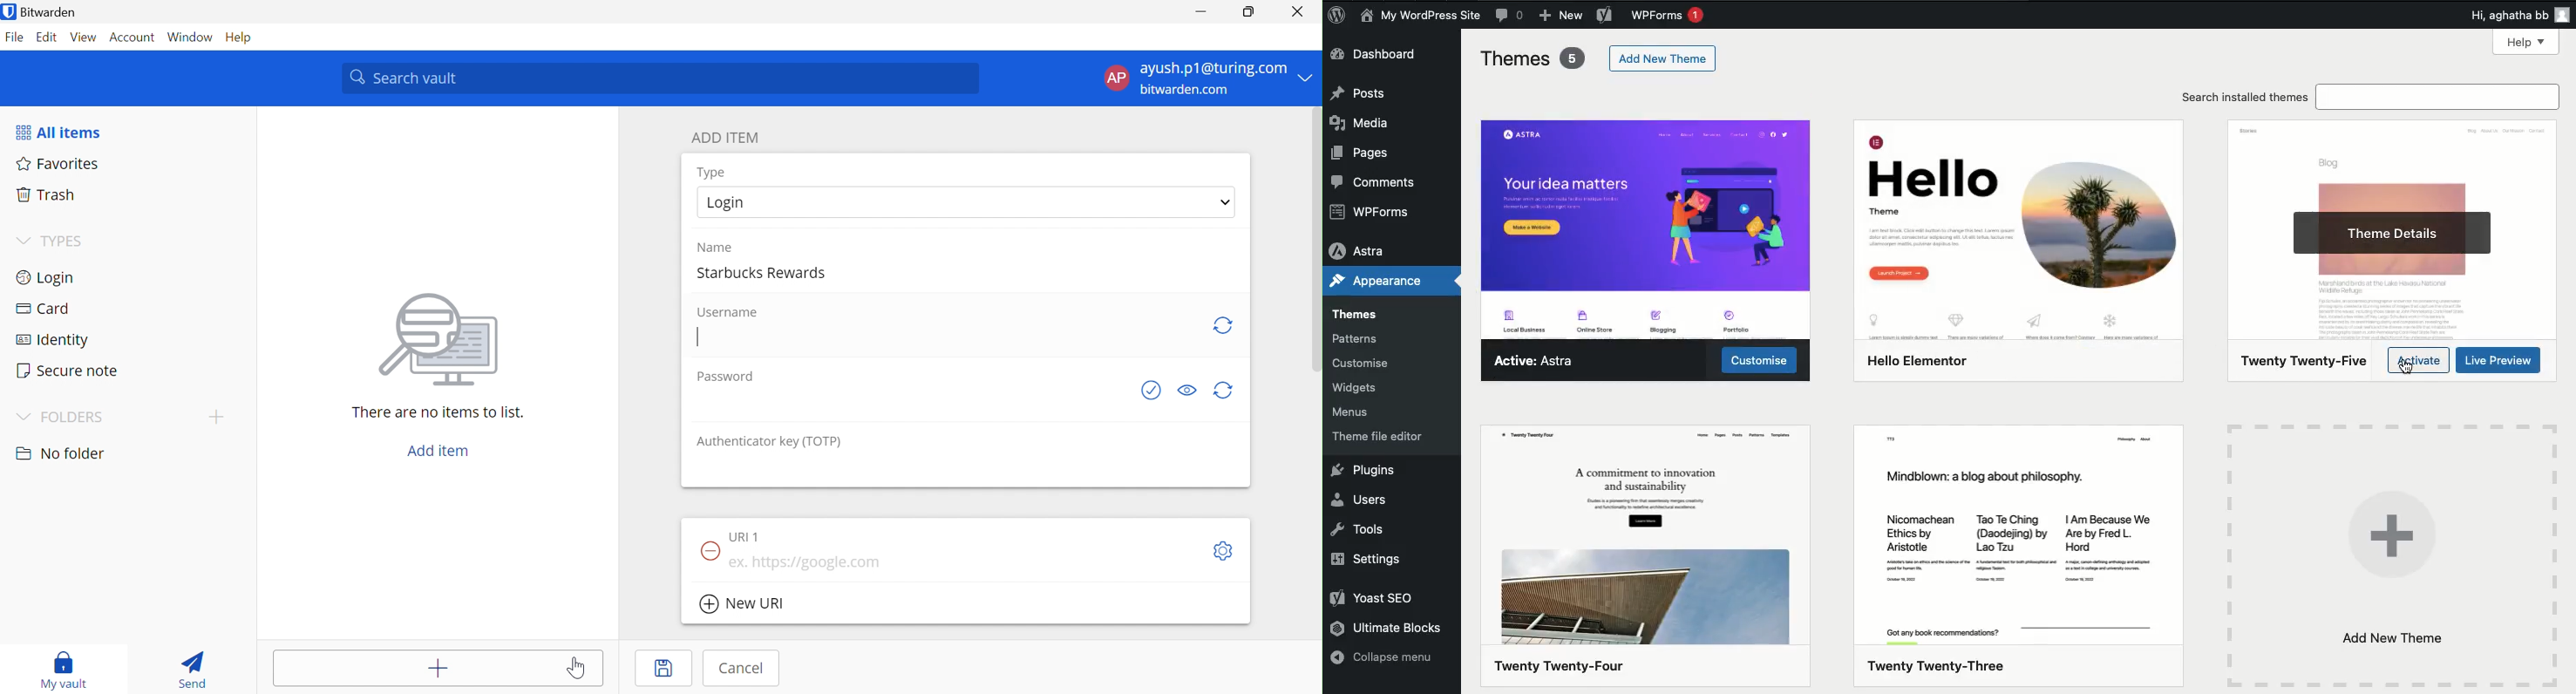 The width and height of the screenshot is (2576, 700). What do you see at coordinates (59, 164) in the screenshot?
I see `Favorites` at bounding box center [59, 164].